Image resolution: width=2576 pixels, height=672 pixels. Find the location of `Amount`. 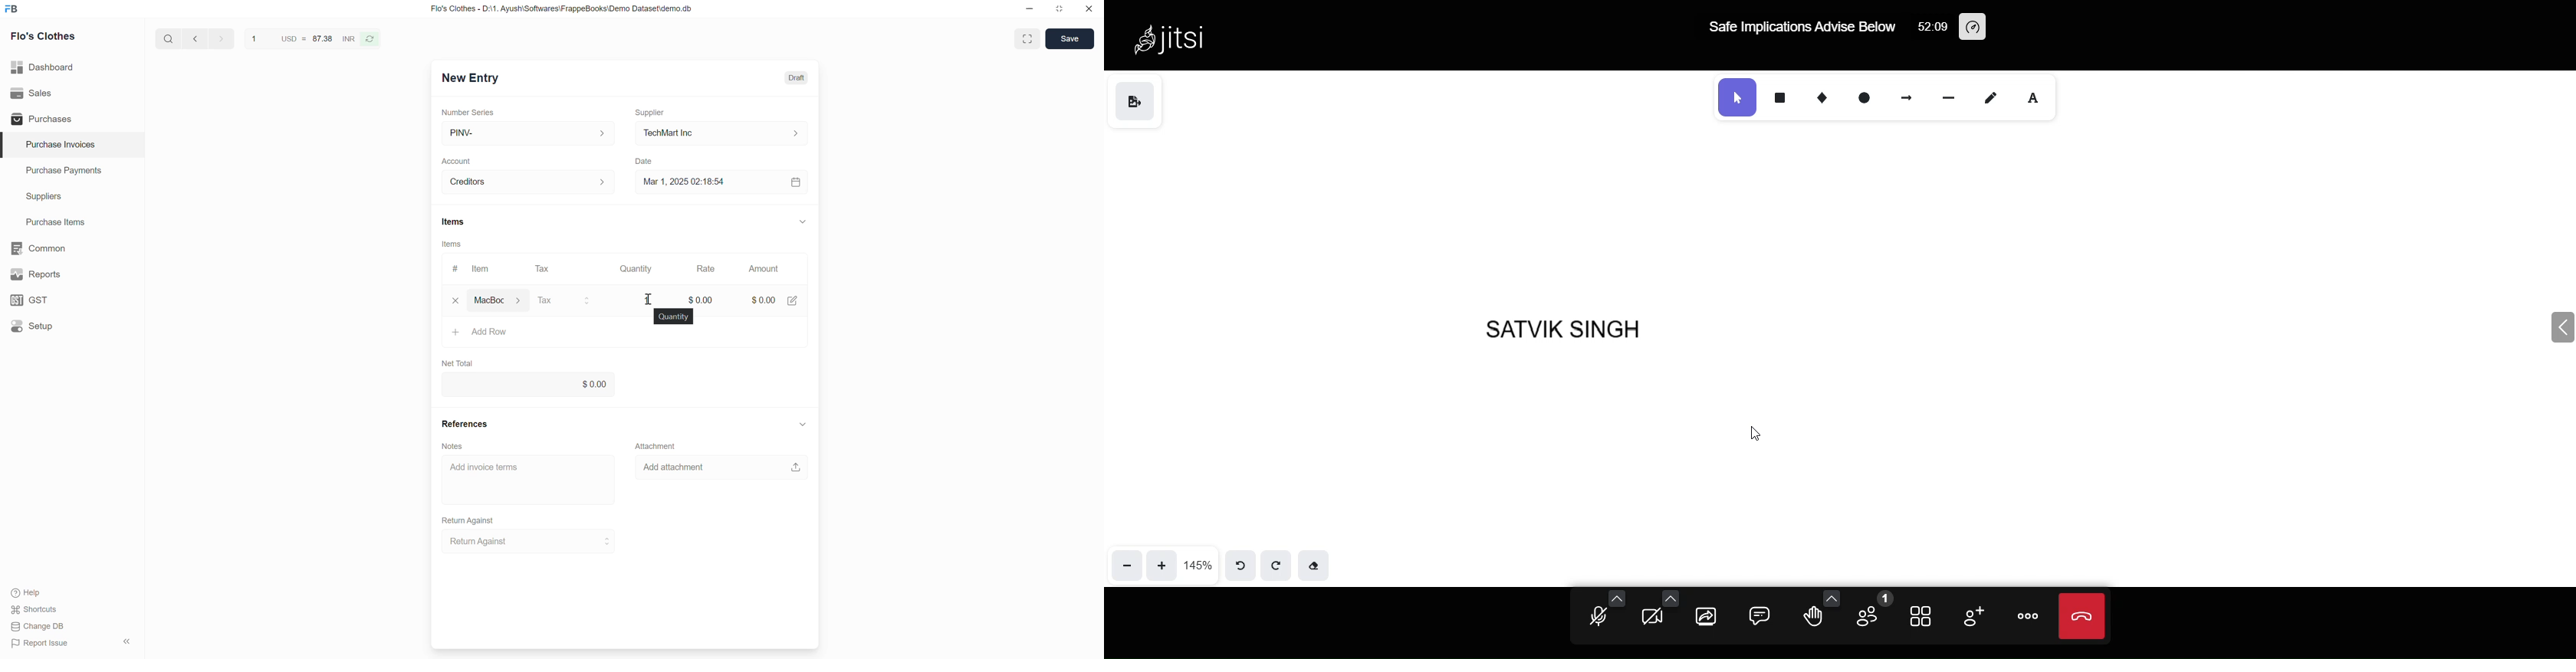

Amount is located at coordinates (767, 269).